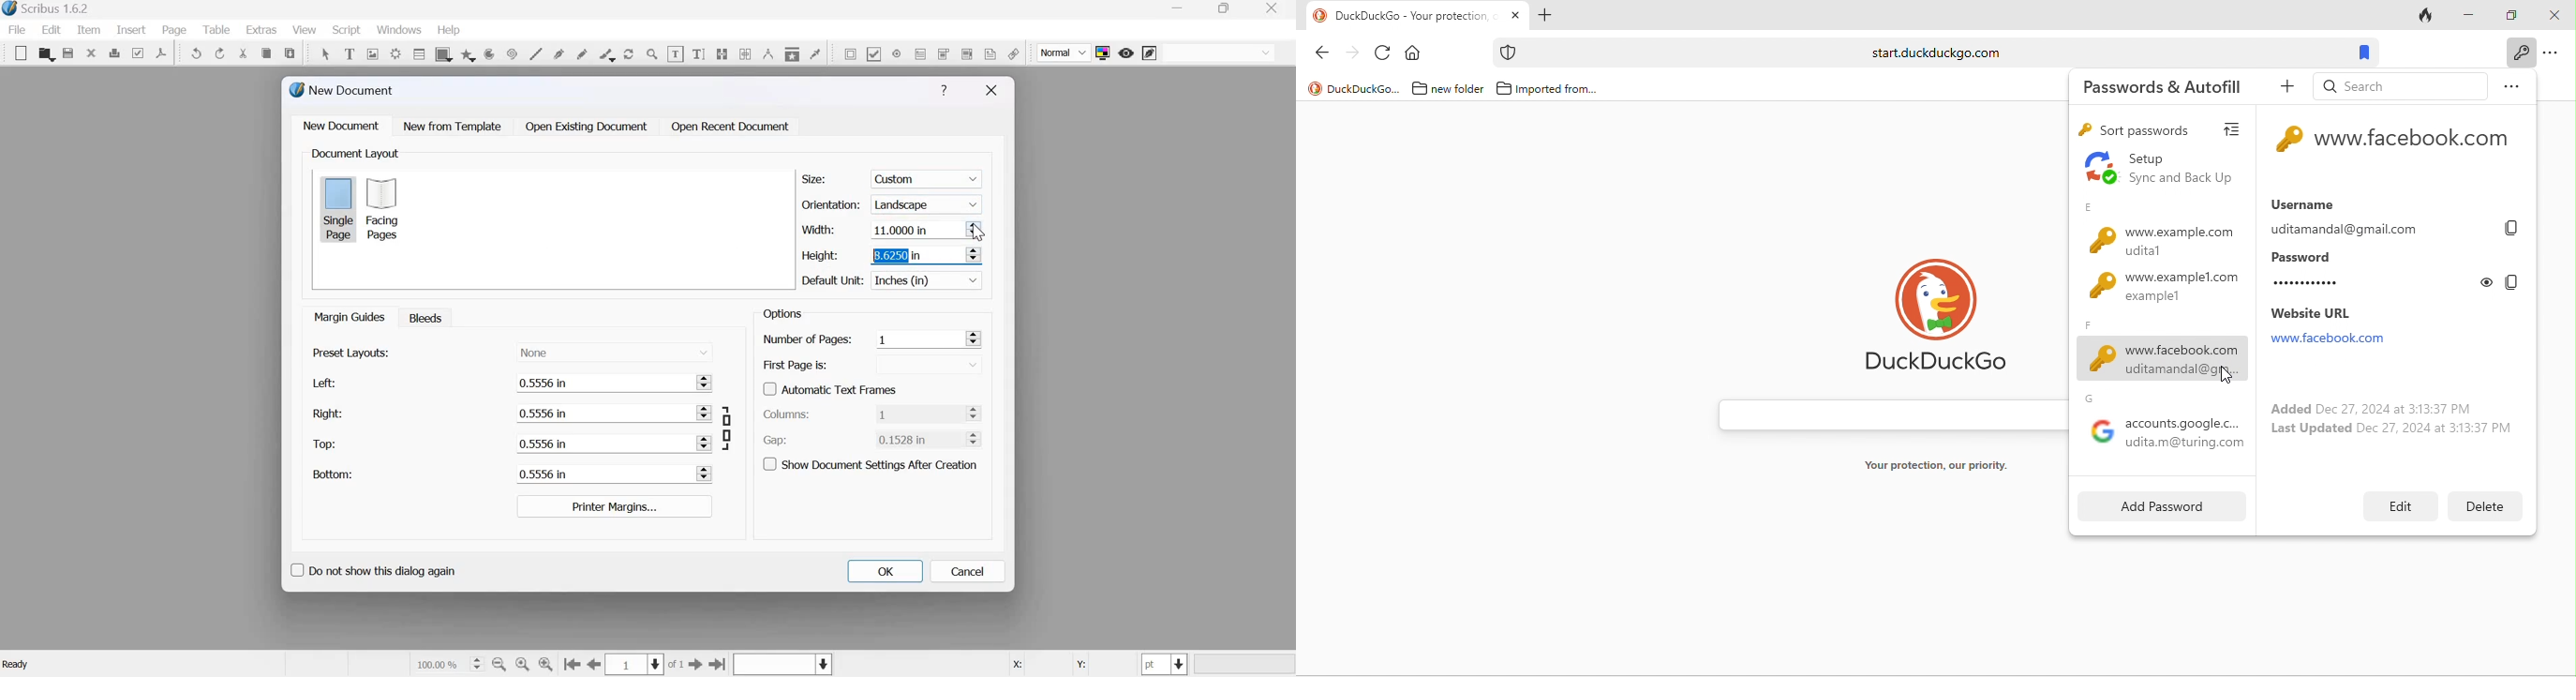 Image resolution: width=2576 pixels, height=700 pixels. What do you see at coordinates (2393, 431) in the screenshot?
I see `last updated dec 27, 2024 at 3:13:37 PM` at bounding box center [2393, 431].